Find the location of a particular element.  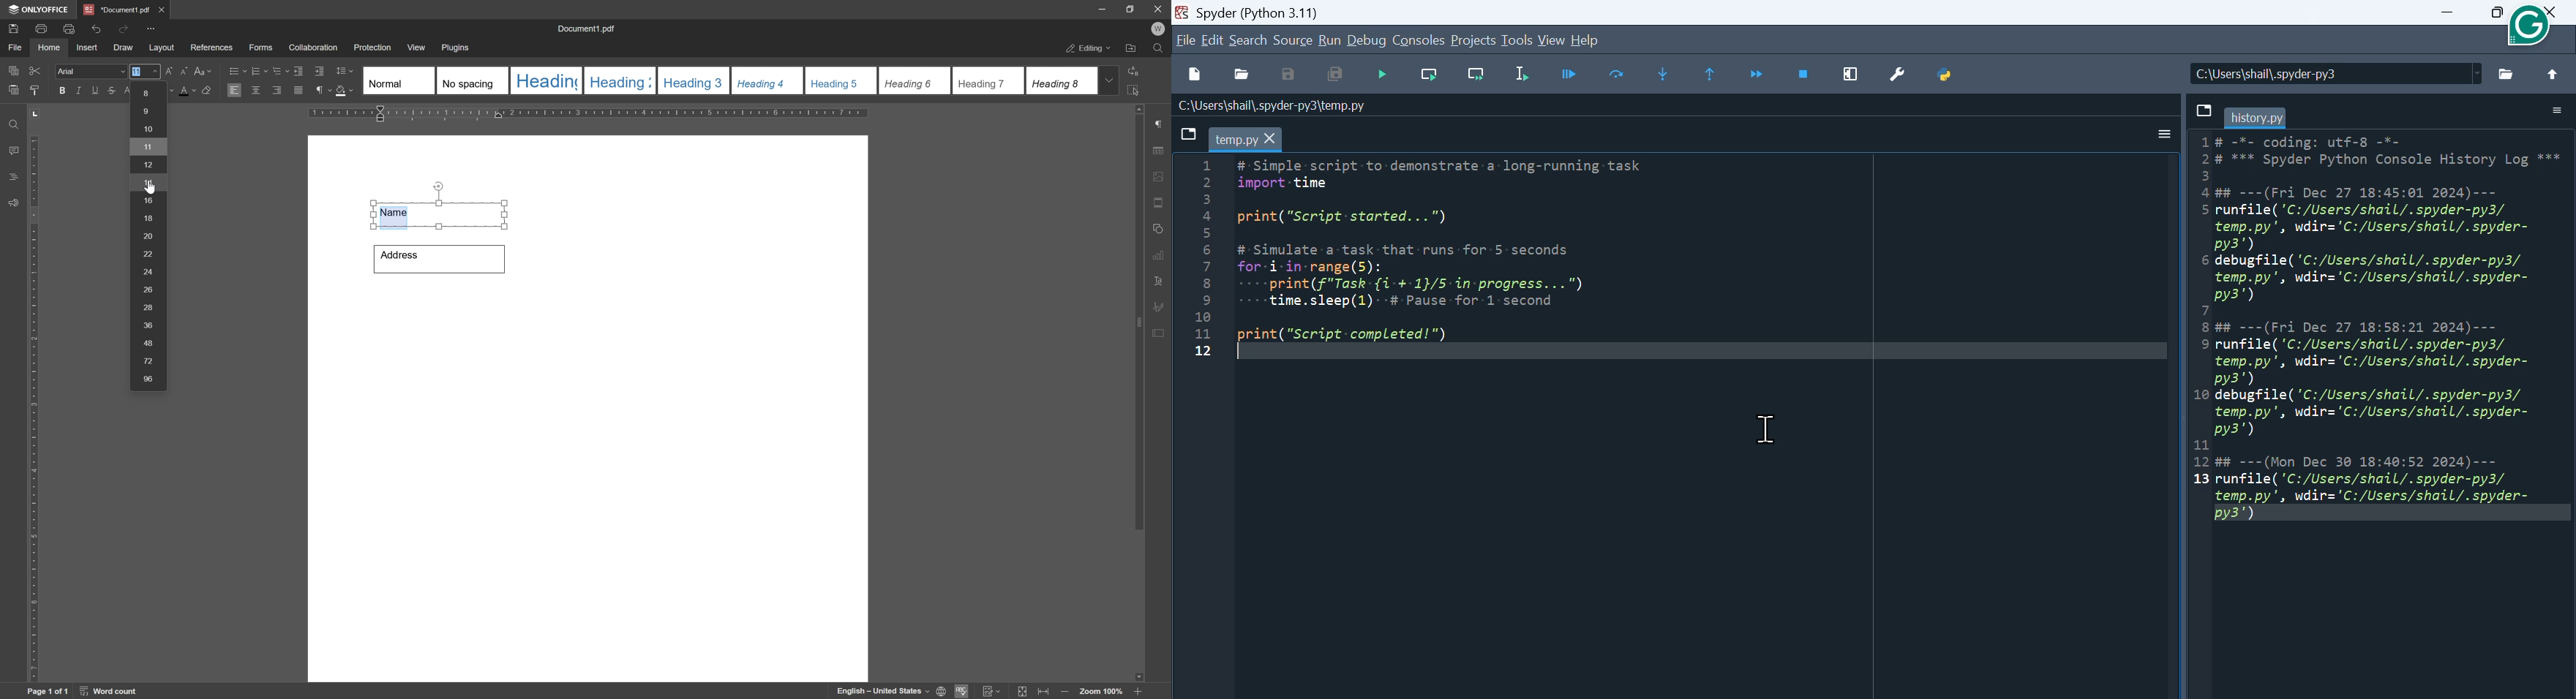

upvote is located at coordinates (2552, 75).